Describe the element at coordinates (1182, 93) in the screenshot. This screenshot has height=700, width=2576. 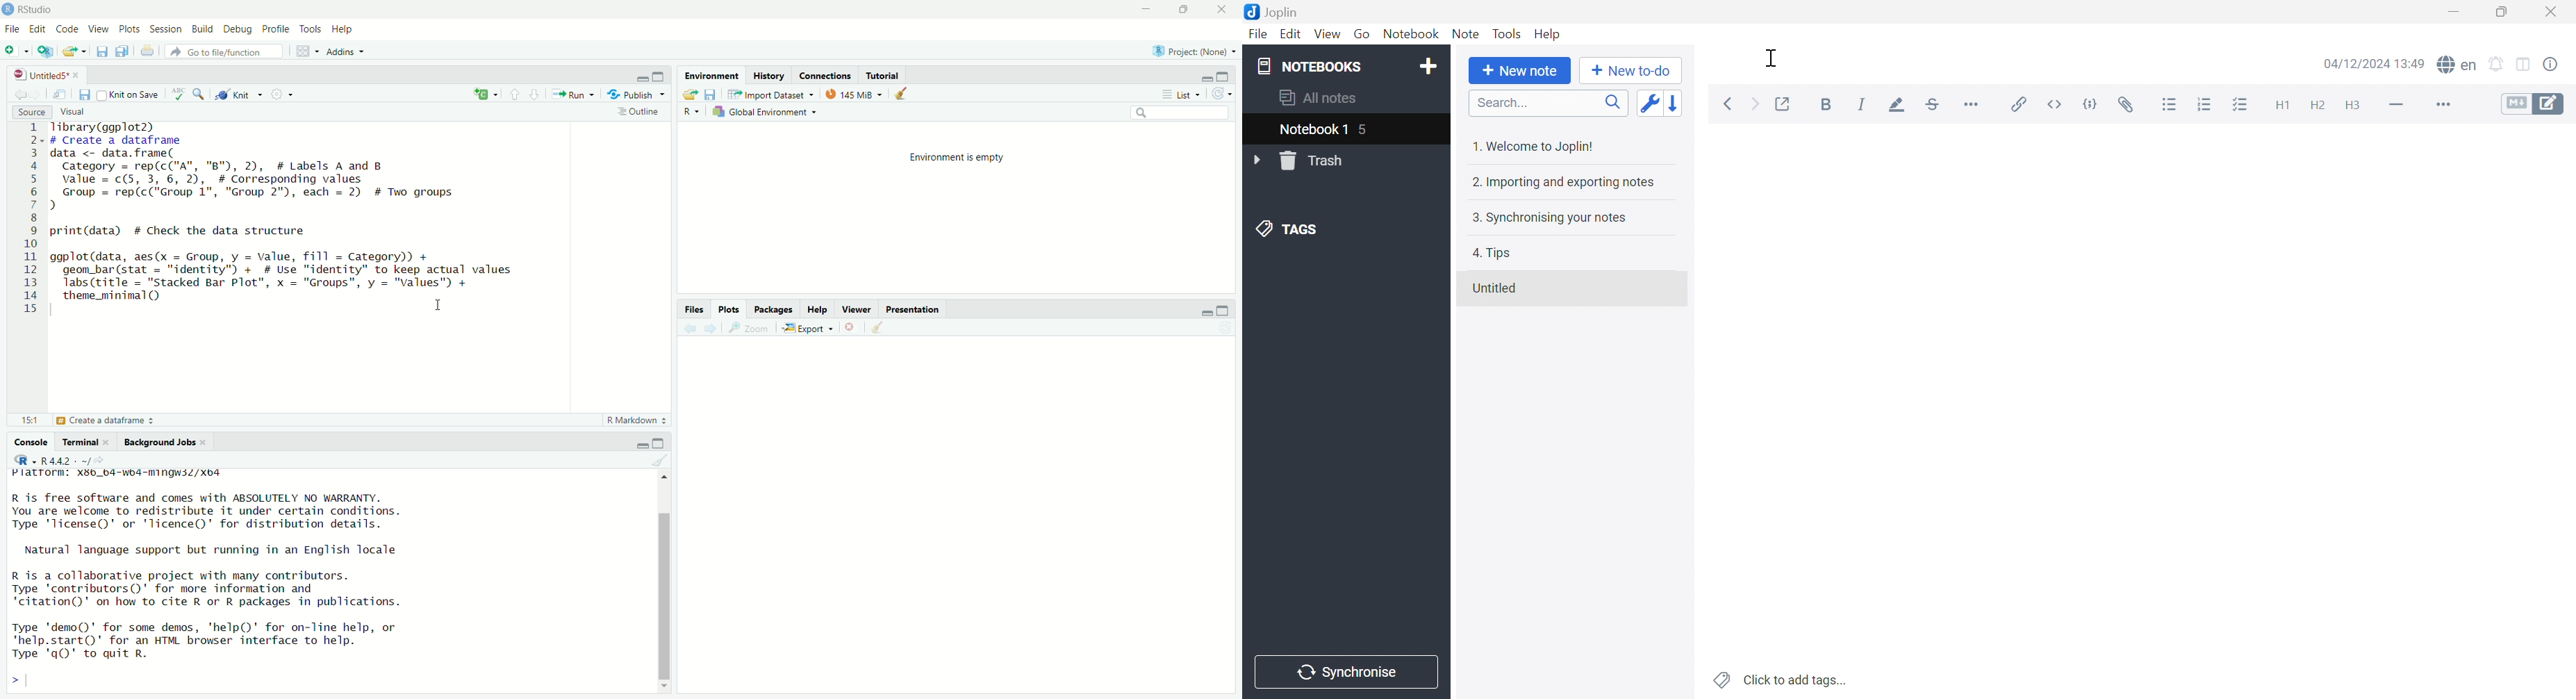
I see `List` at that location.